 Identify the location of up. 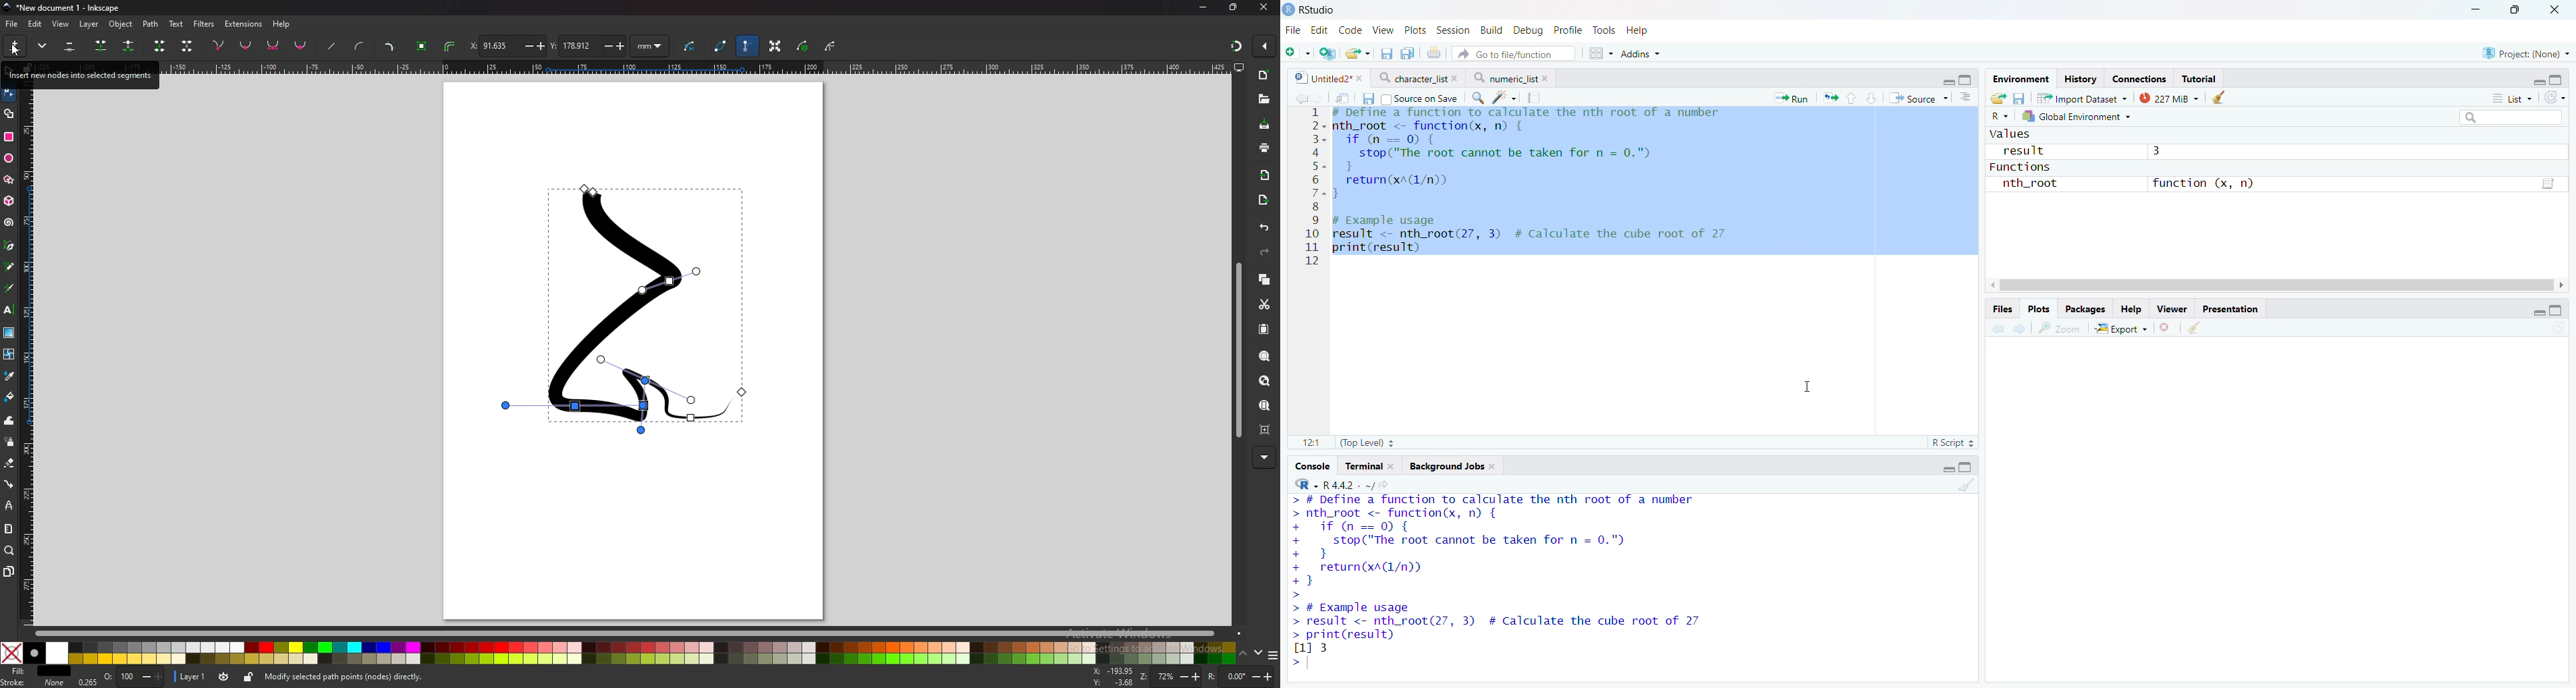
(1243, 654).